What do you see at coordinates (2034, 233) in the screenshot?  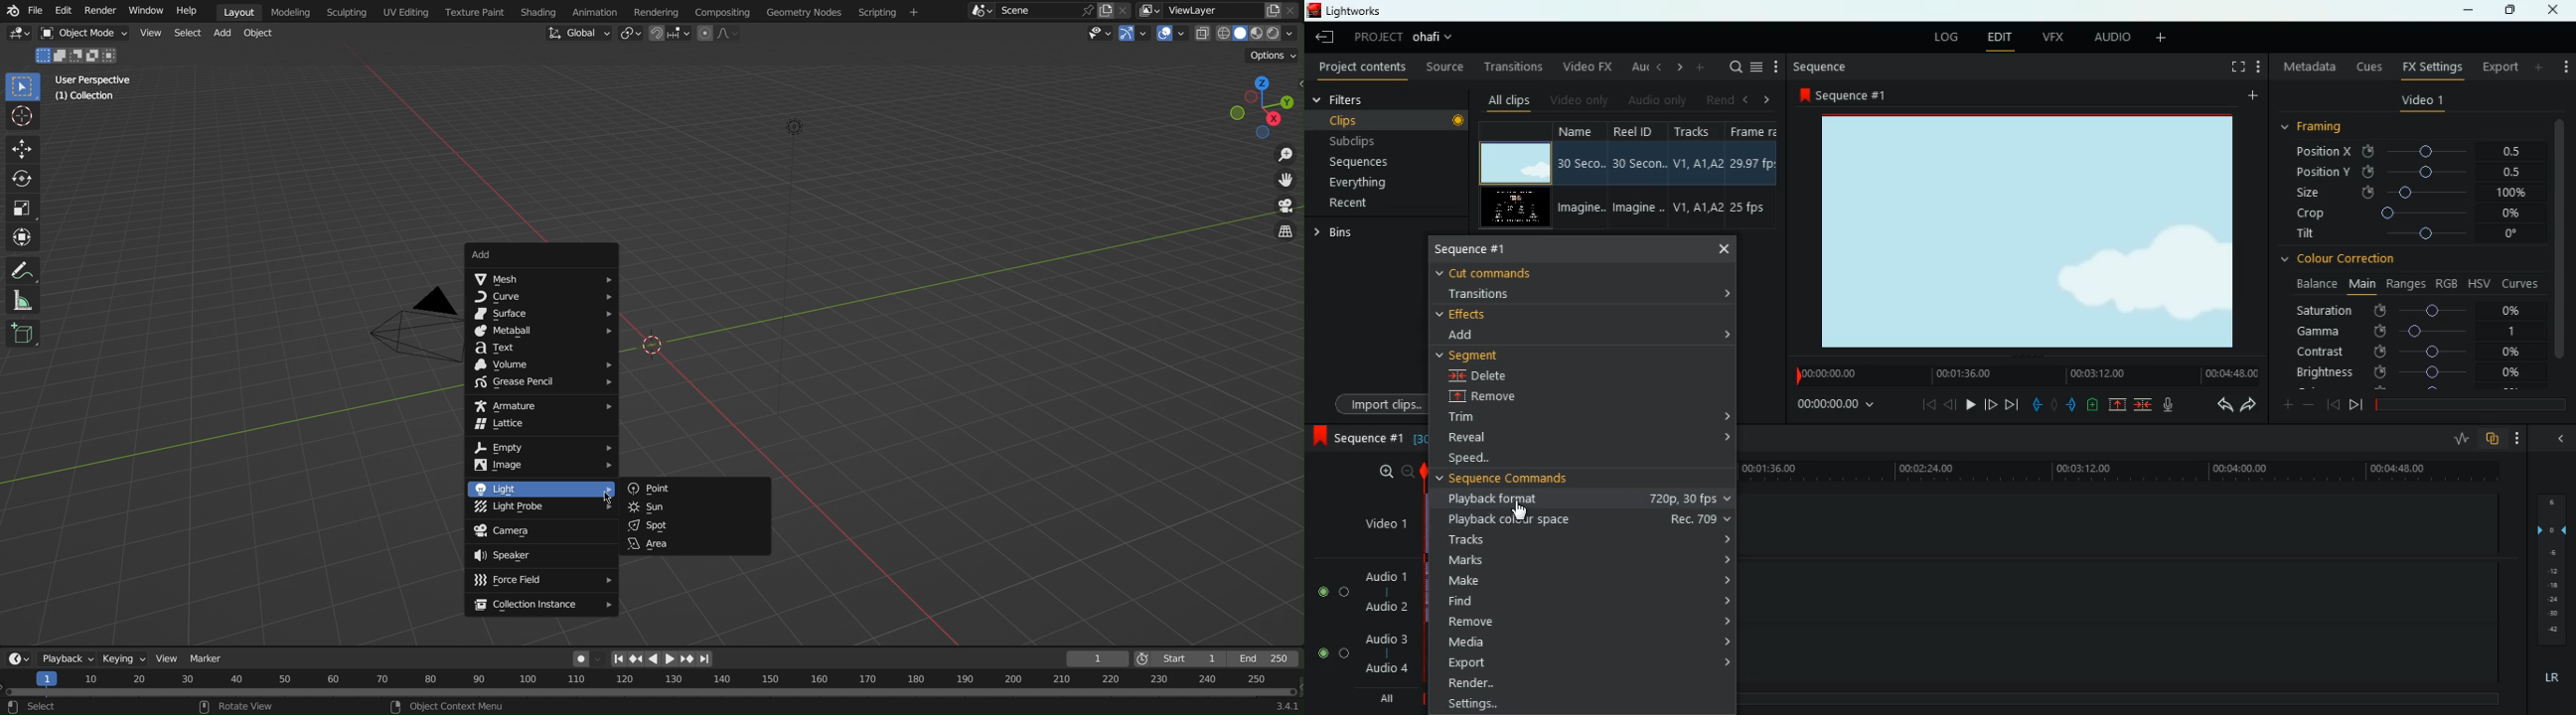 I see `screen` at bounding box center [2034, 233].